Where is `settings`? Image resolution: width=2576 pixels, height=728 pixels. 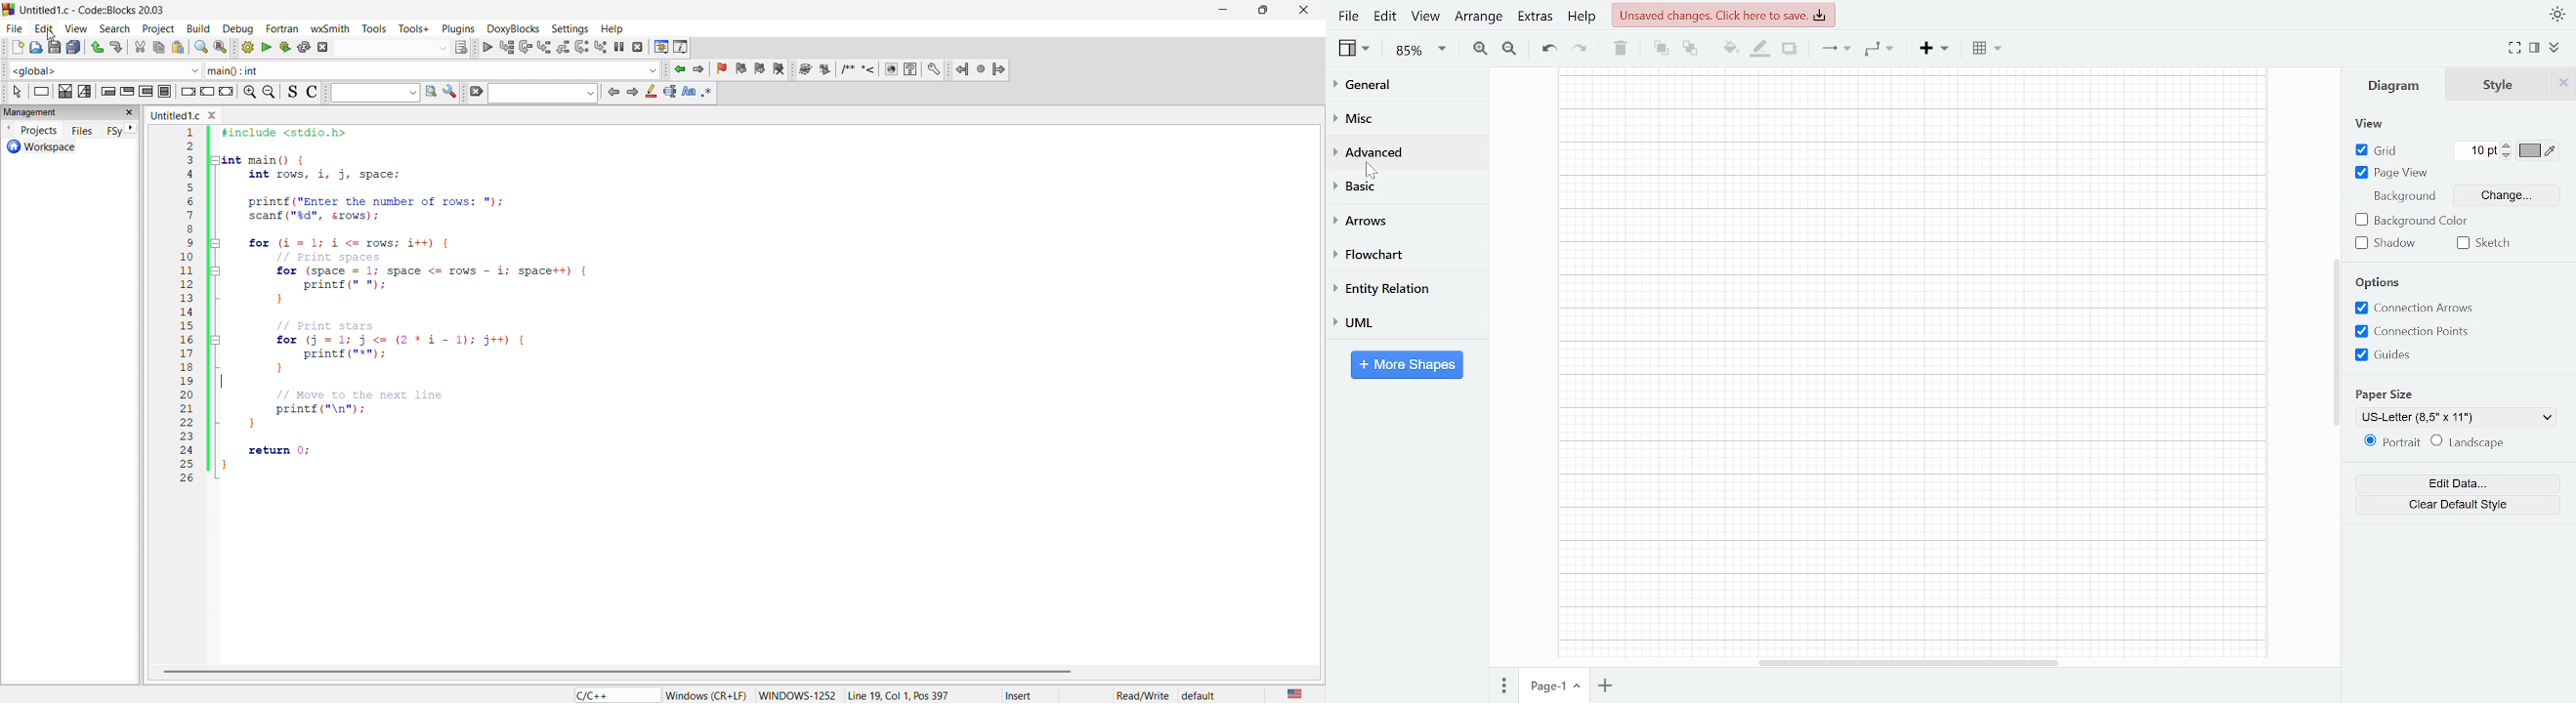
settings is located at coordinates (450, 93).